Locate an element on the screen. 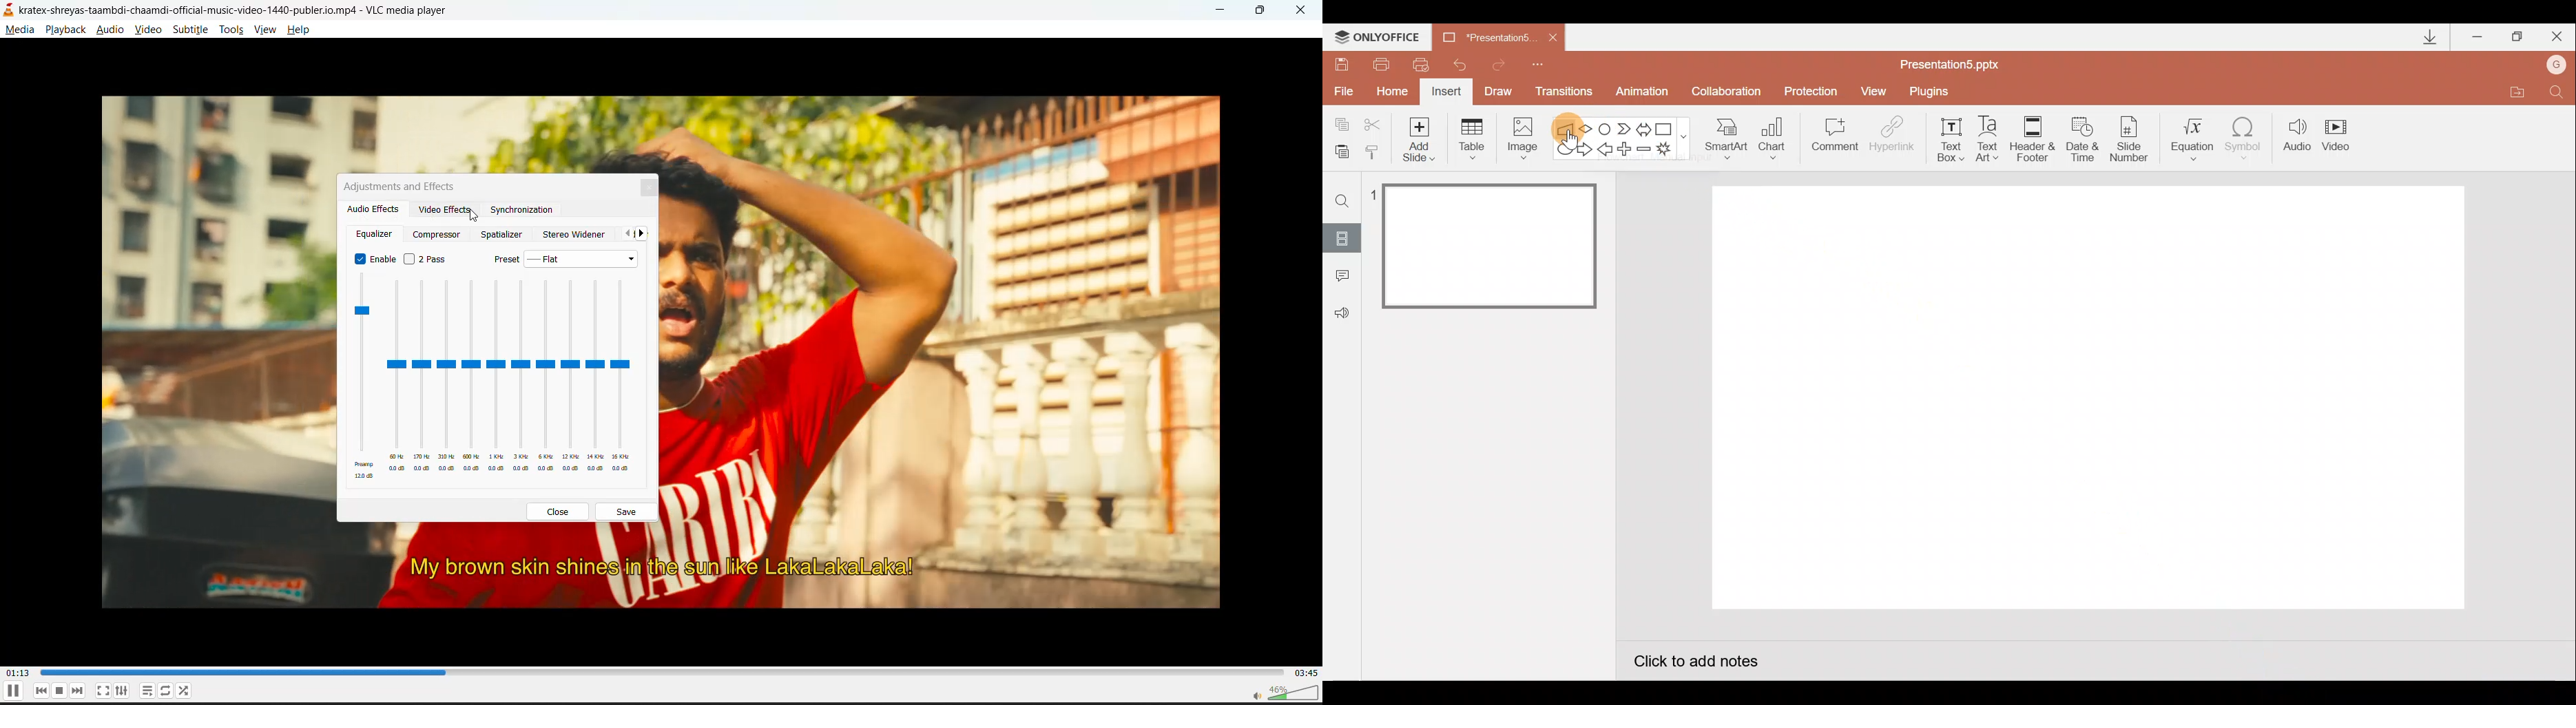  Animation is located at coordinates (1644, 93).